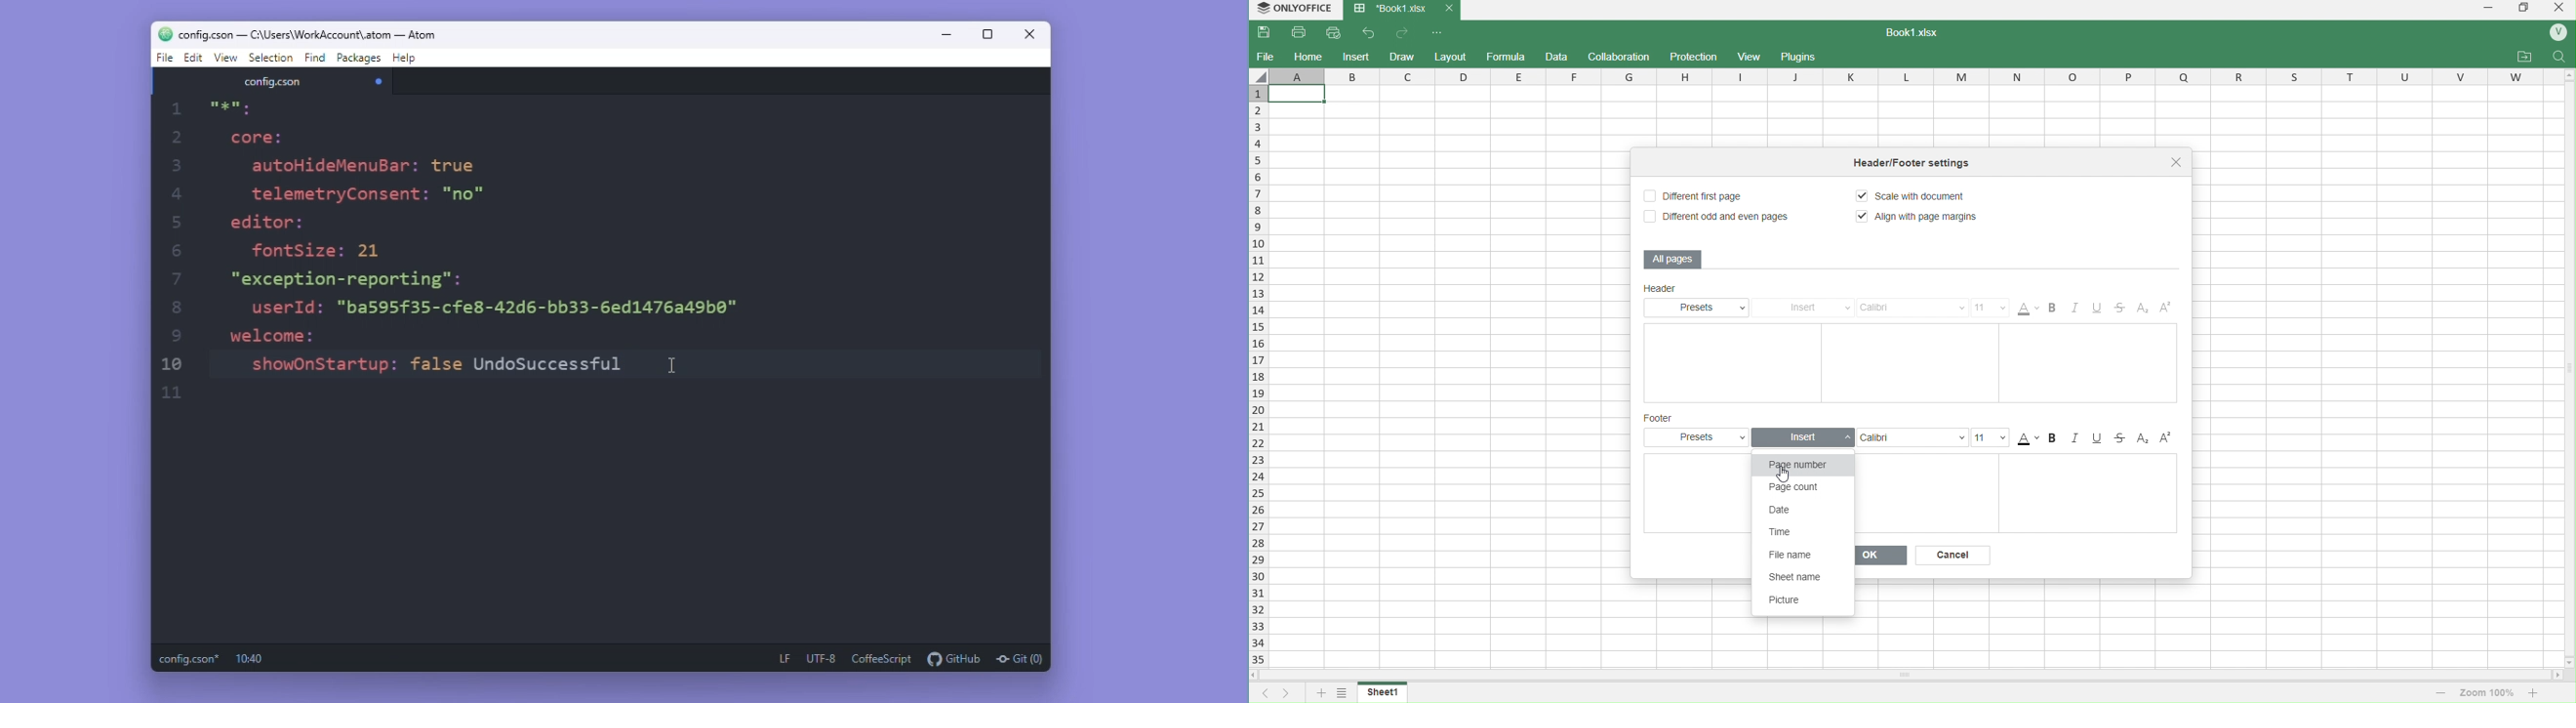  I want to click on Text Boxes, so click(2020, 494).